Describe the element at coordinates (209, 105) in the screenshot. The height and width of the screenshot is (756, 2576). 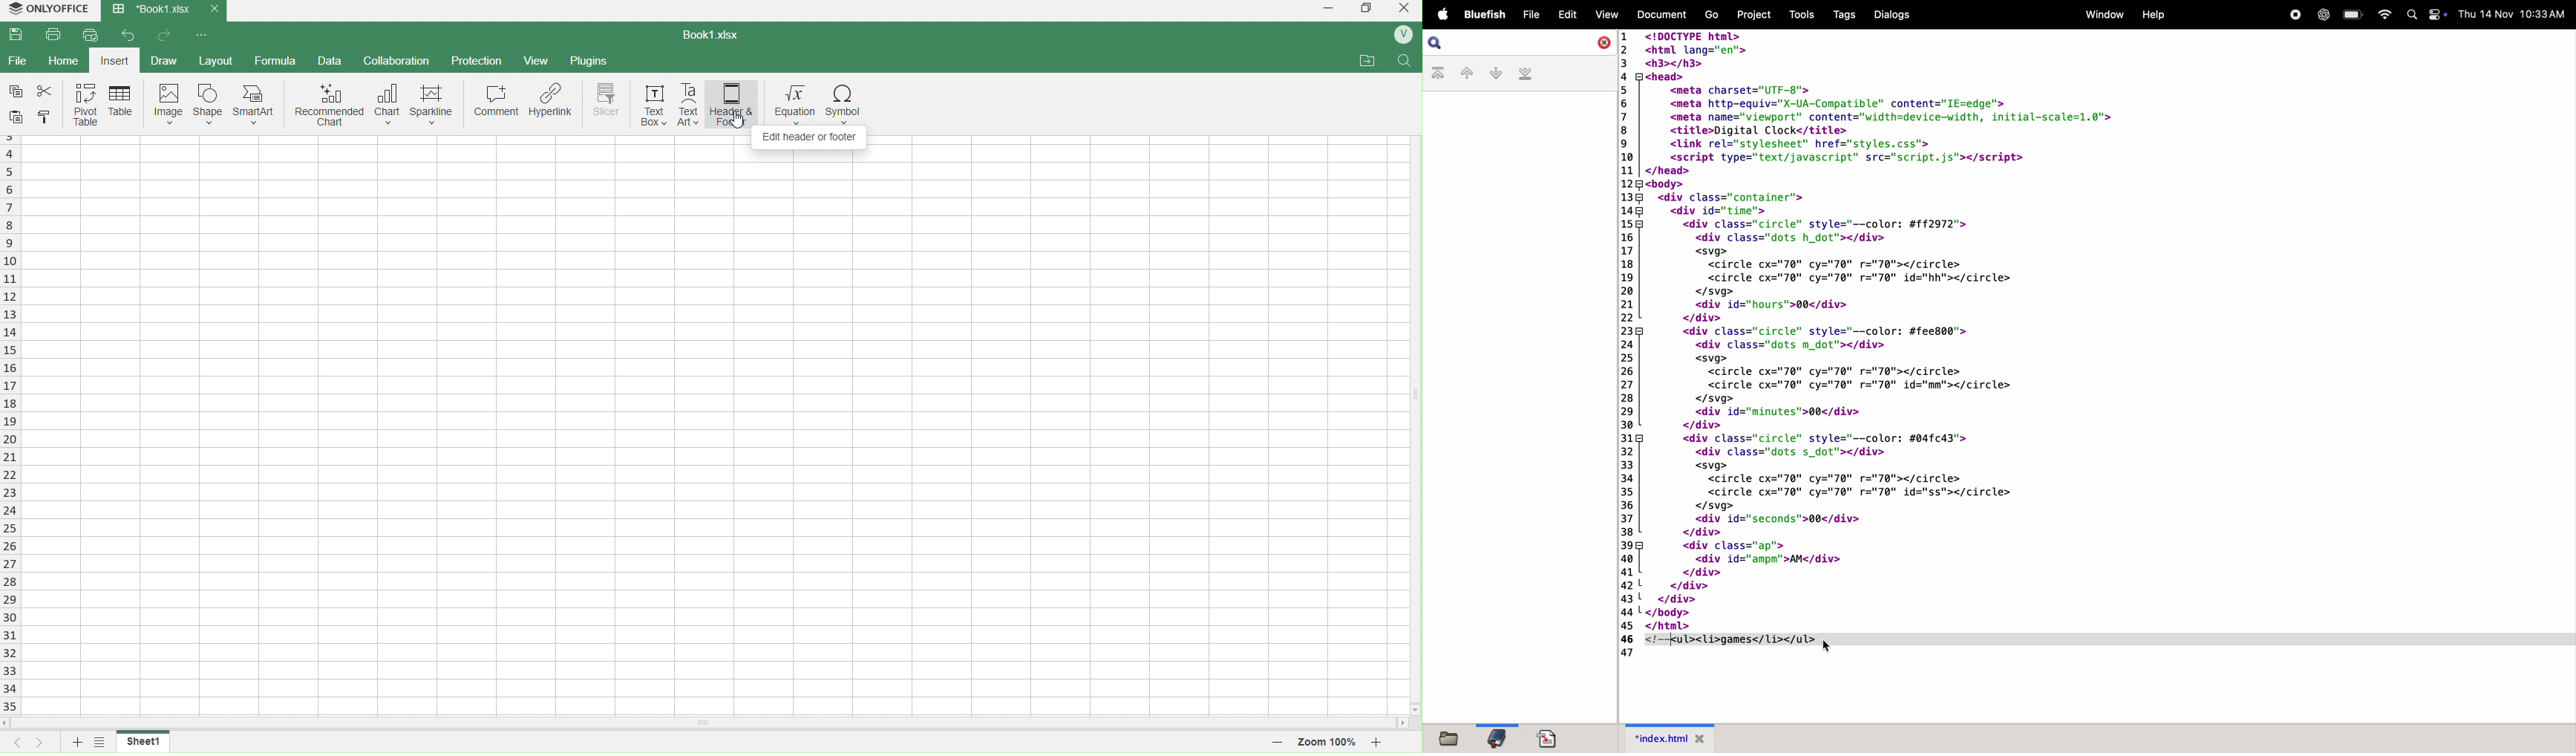
I see `shape` at that location.